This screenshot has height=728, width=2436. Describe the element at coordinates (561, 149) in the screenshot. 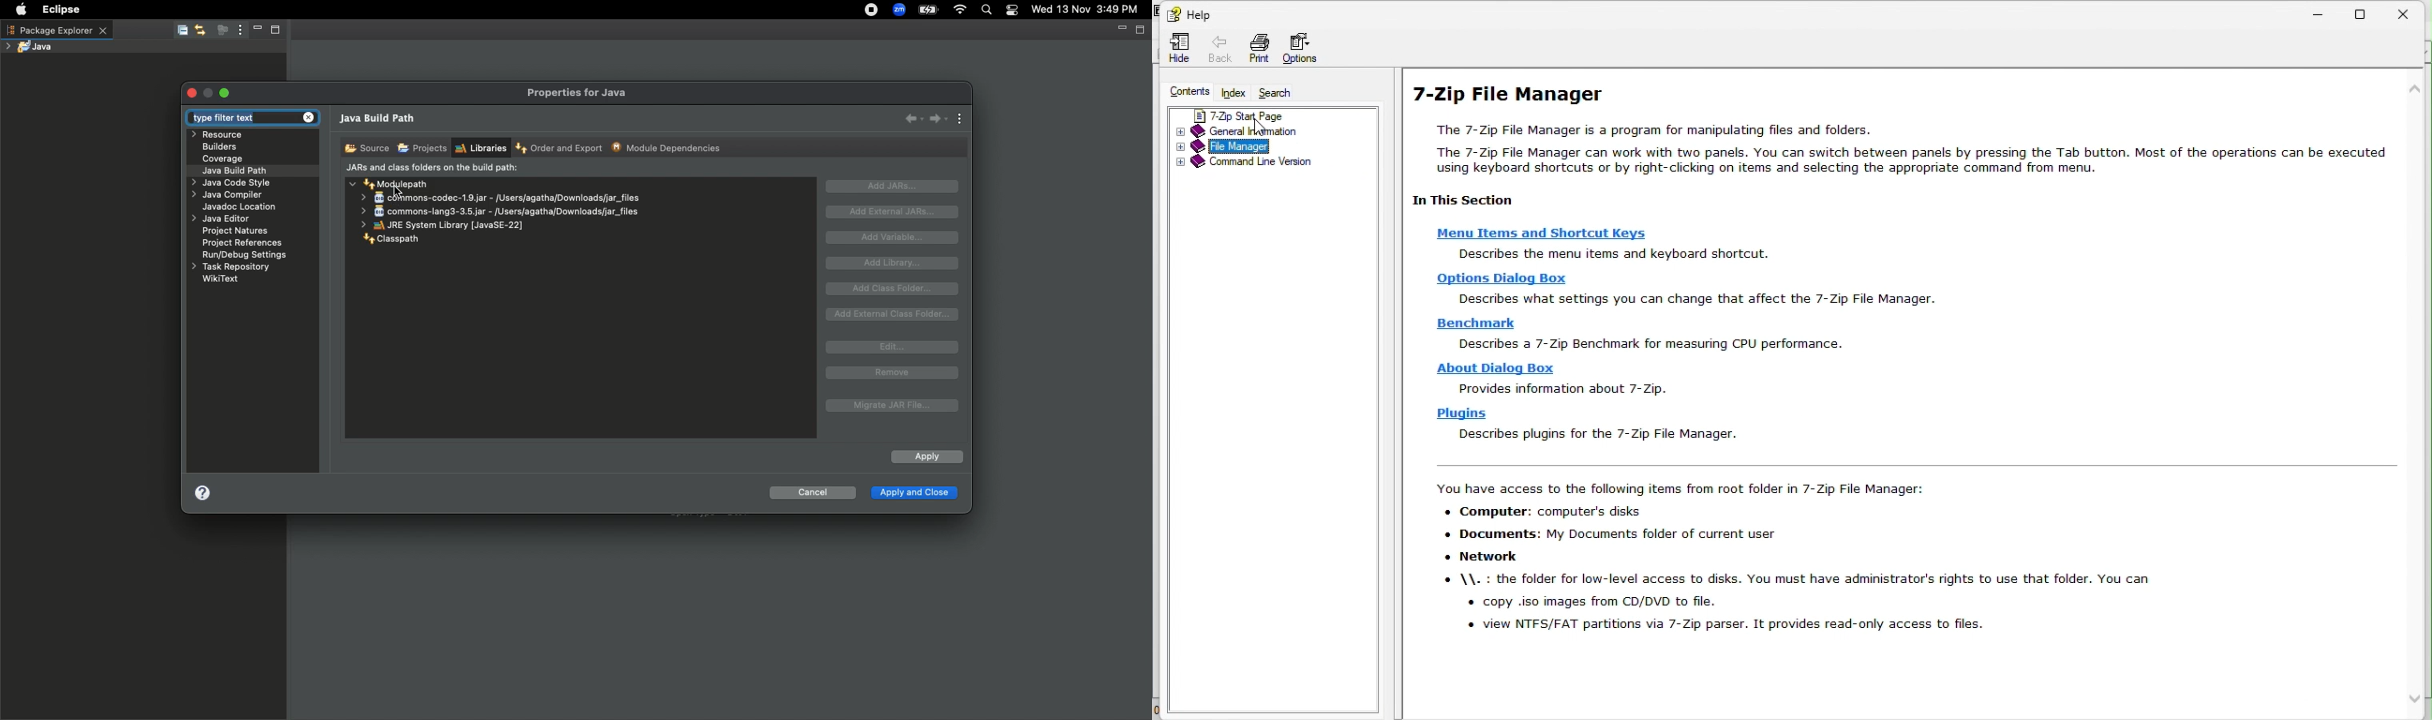

I see `Order and export` at that location.